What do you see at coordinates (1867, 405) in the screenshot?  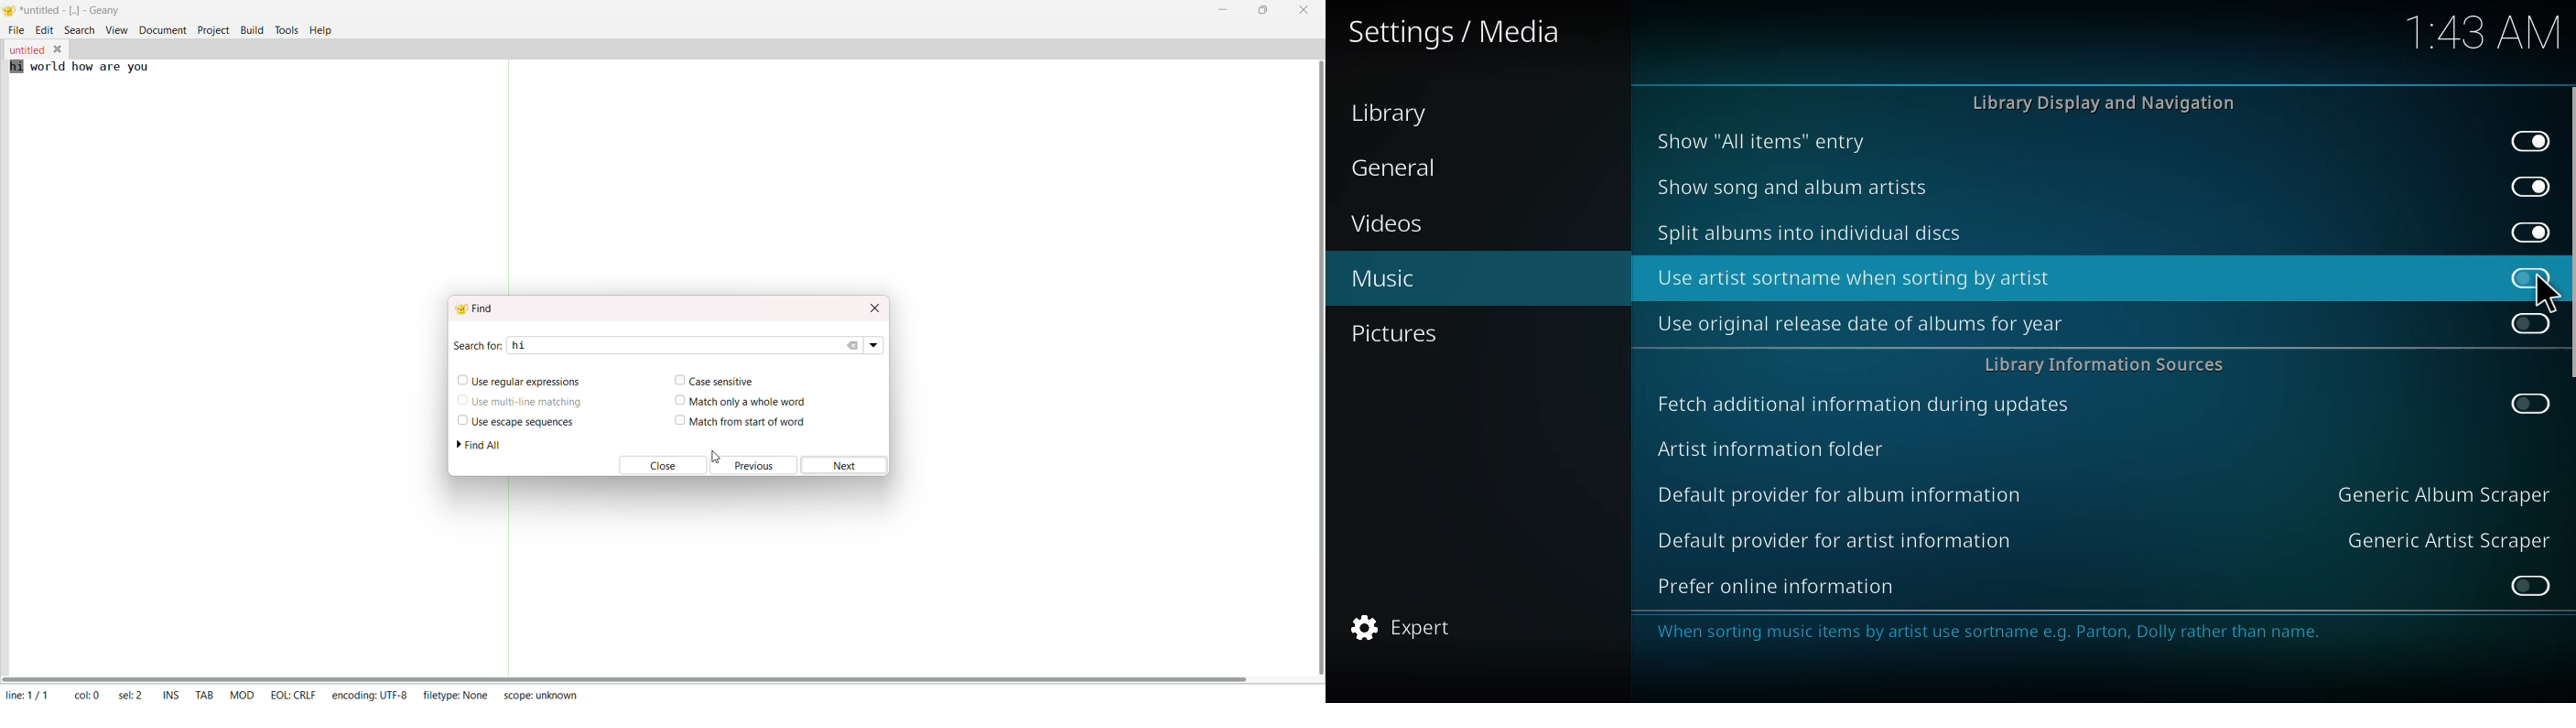 I see `fetch additional info` at bounding box center [1867, 405].